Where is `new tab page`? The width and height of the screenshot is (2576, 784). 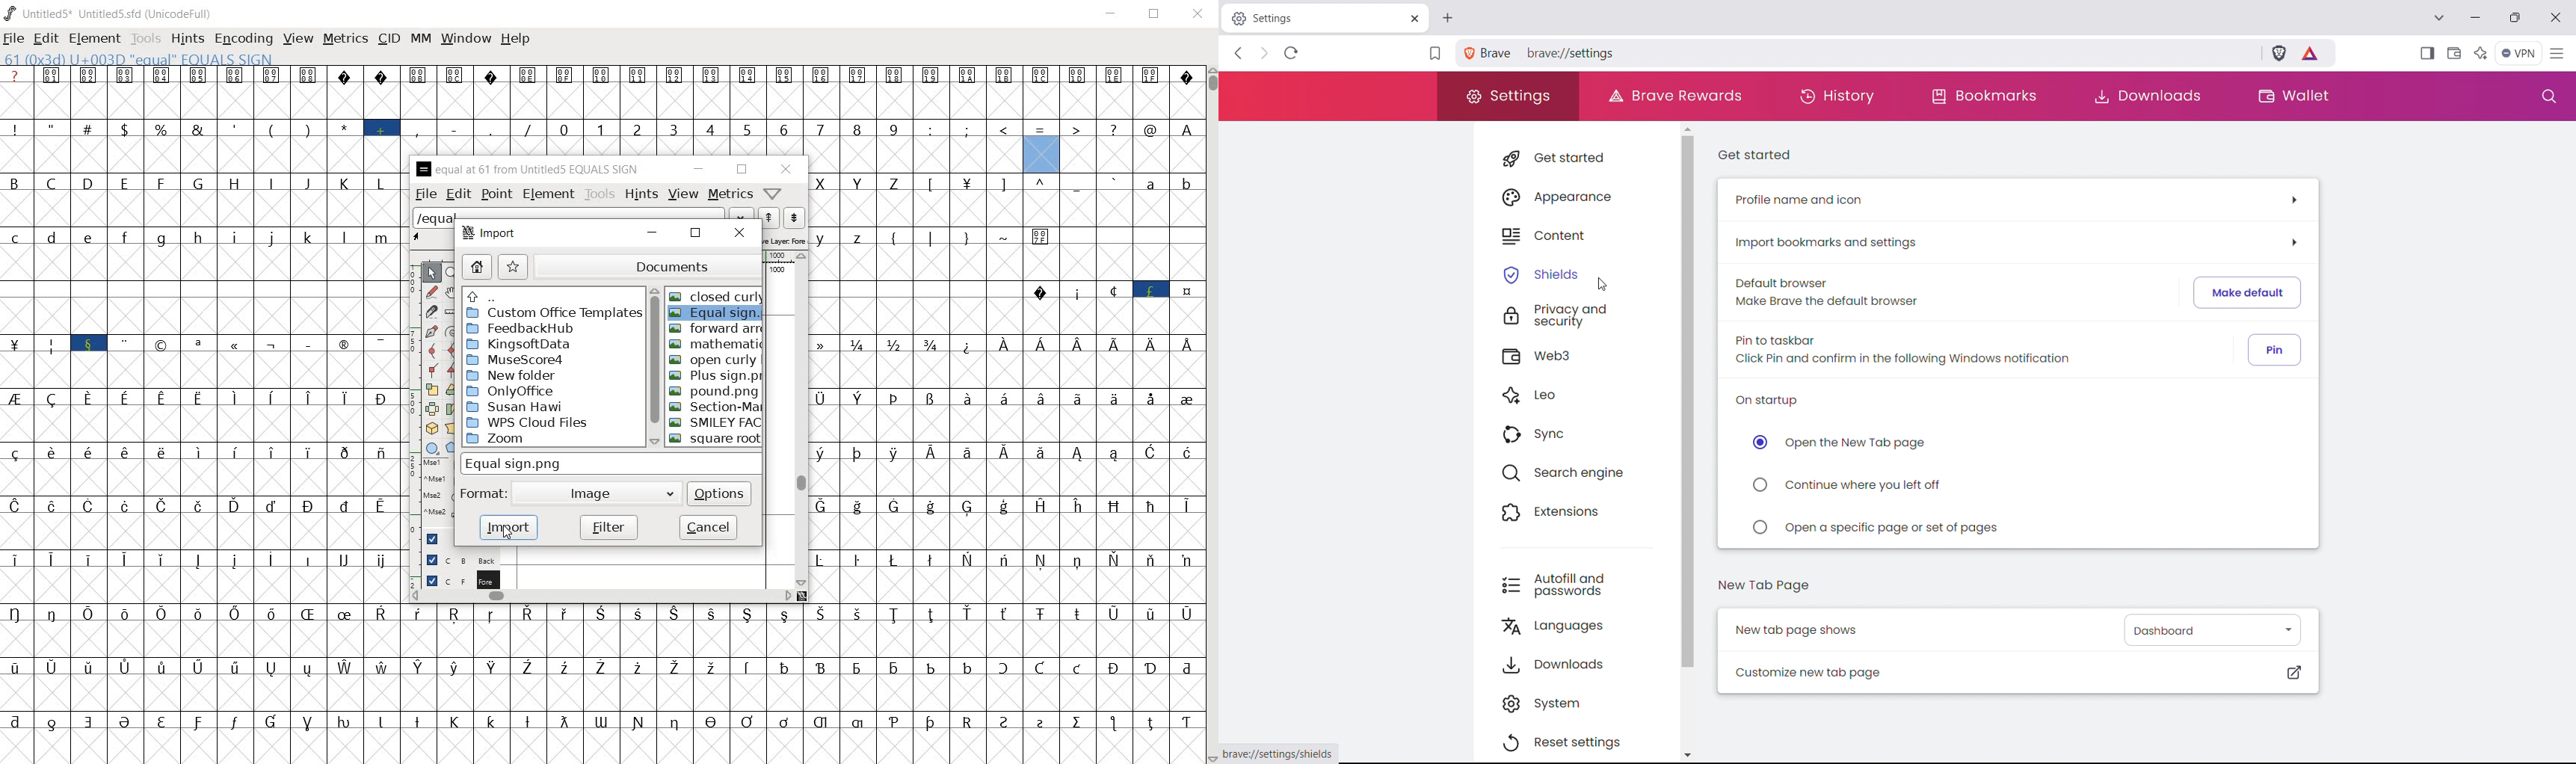 new tab page is located at coordinates (1765, 586).